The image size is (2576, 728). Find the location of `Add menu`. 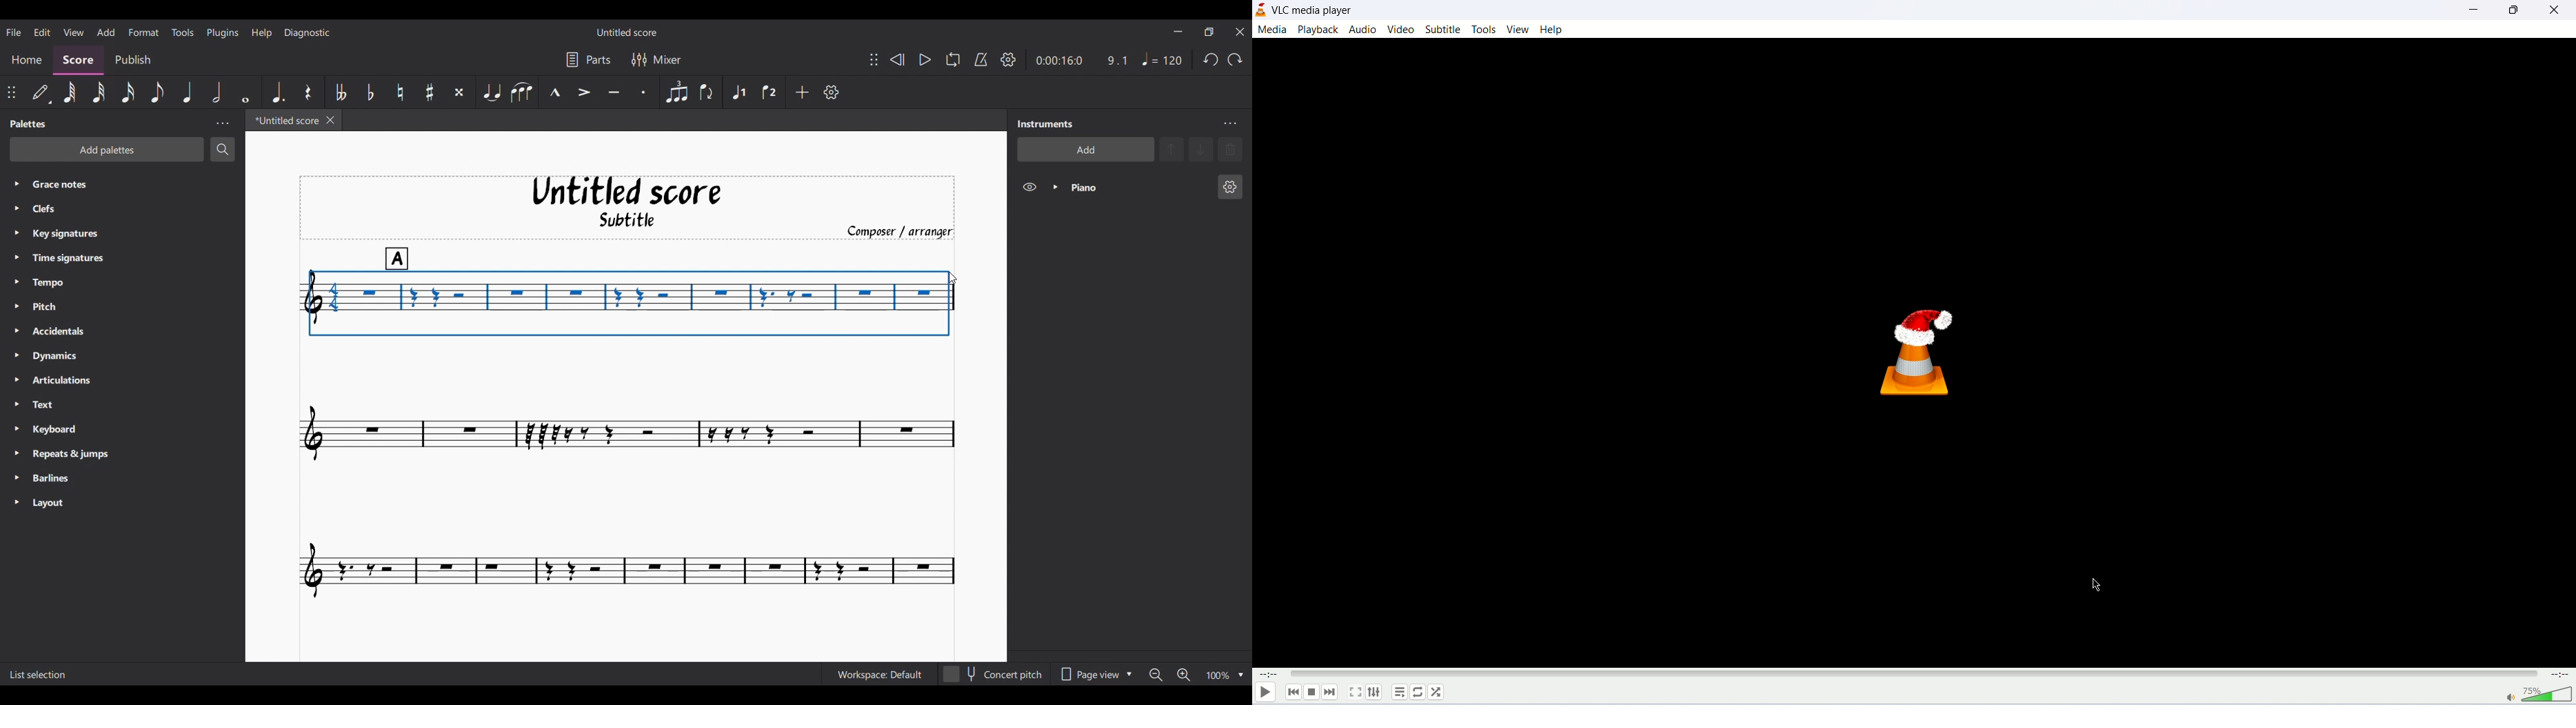

Add menu is located at coordinates (106, 32).